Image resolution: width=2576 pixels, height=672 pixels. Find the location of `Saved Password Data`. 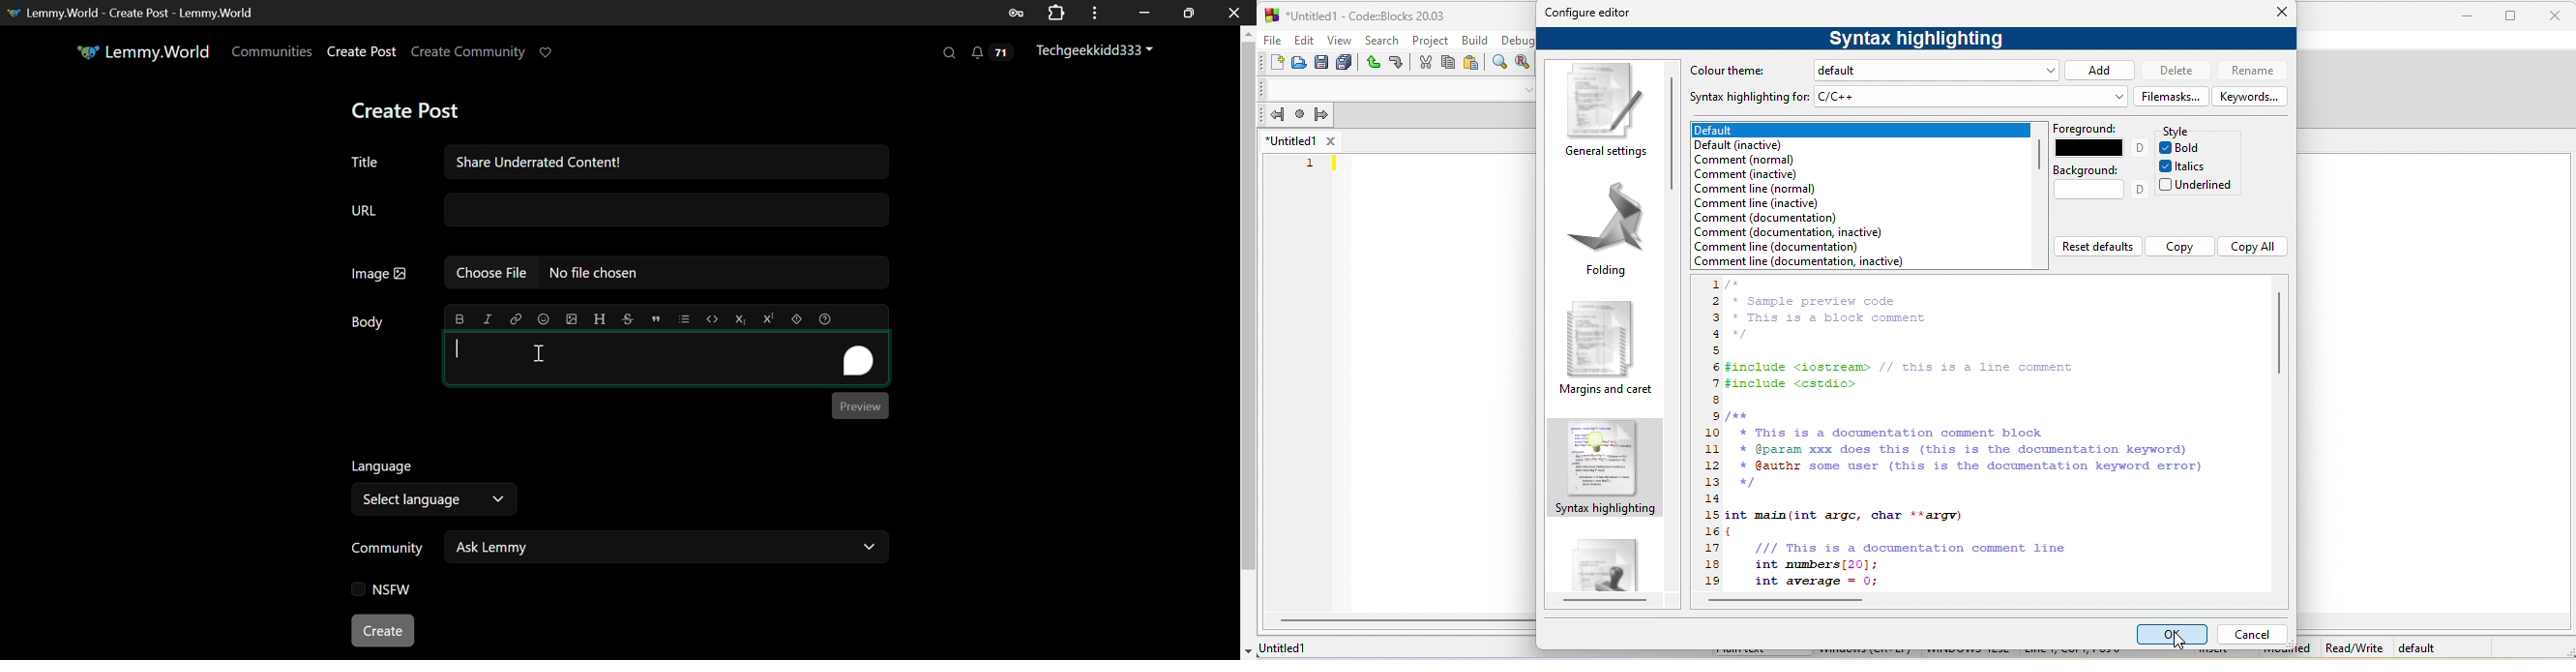

Saved Password Data is located at coordinates (1014, 13).